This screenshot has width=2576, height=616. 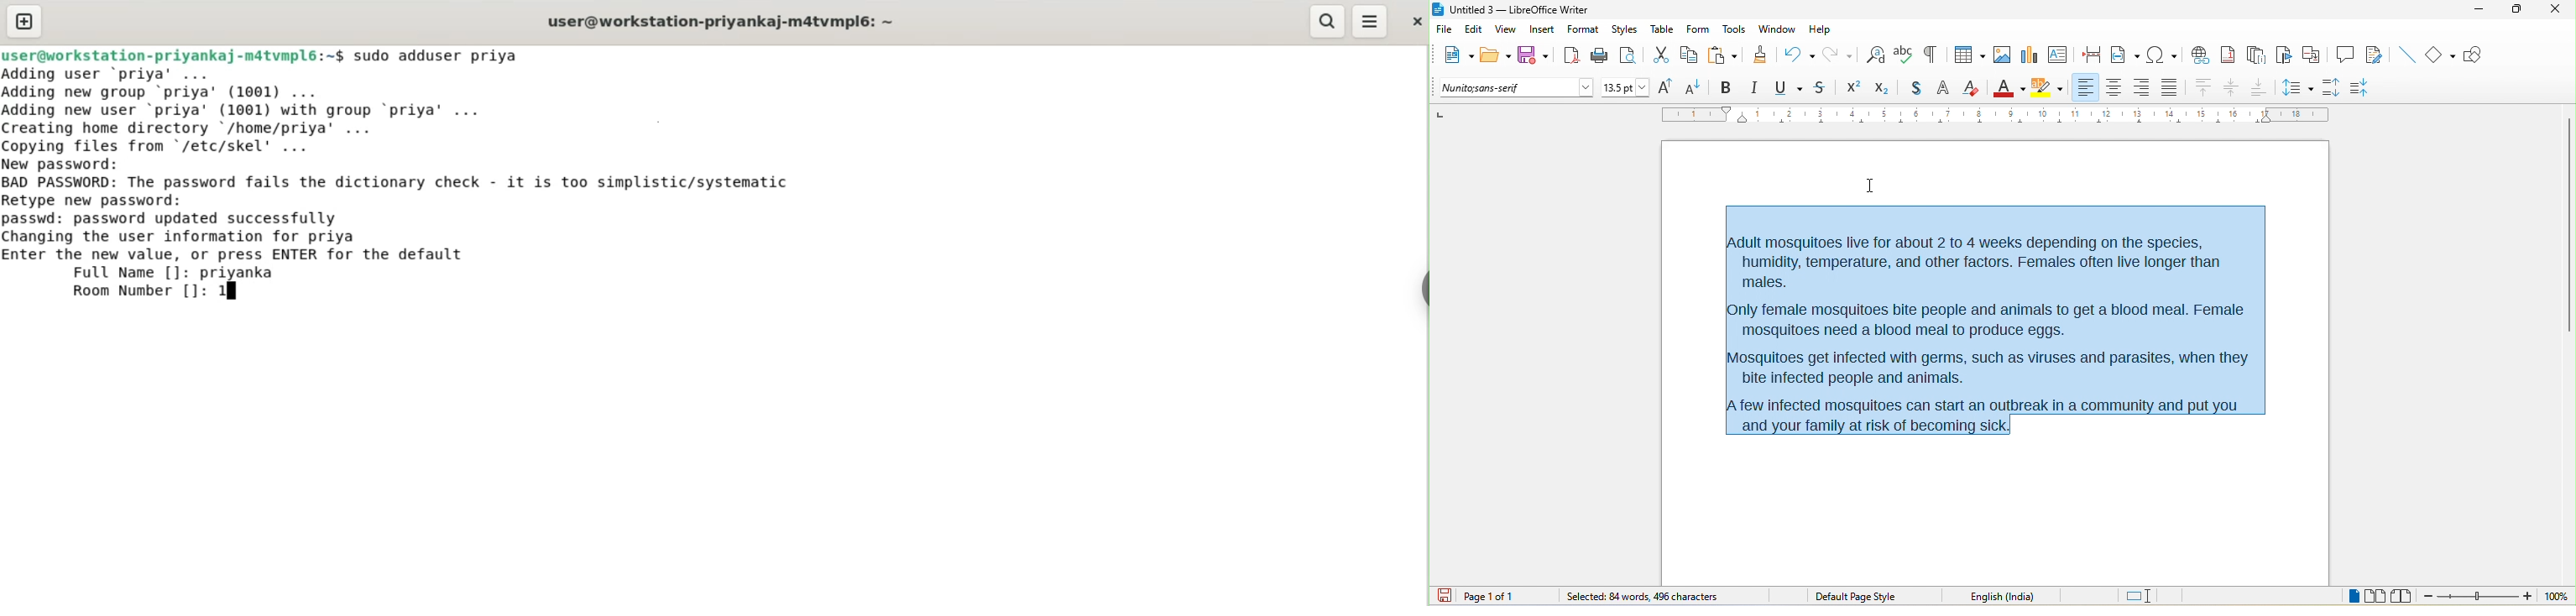 What do you see at coordinates (1853, 87) in the screenshot?
I see `superscript` at bounding box center [1853, 87].